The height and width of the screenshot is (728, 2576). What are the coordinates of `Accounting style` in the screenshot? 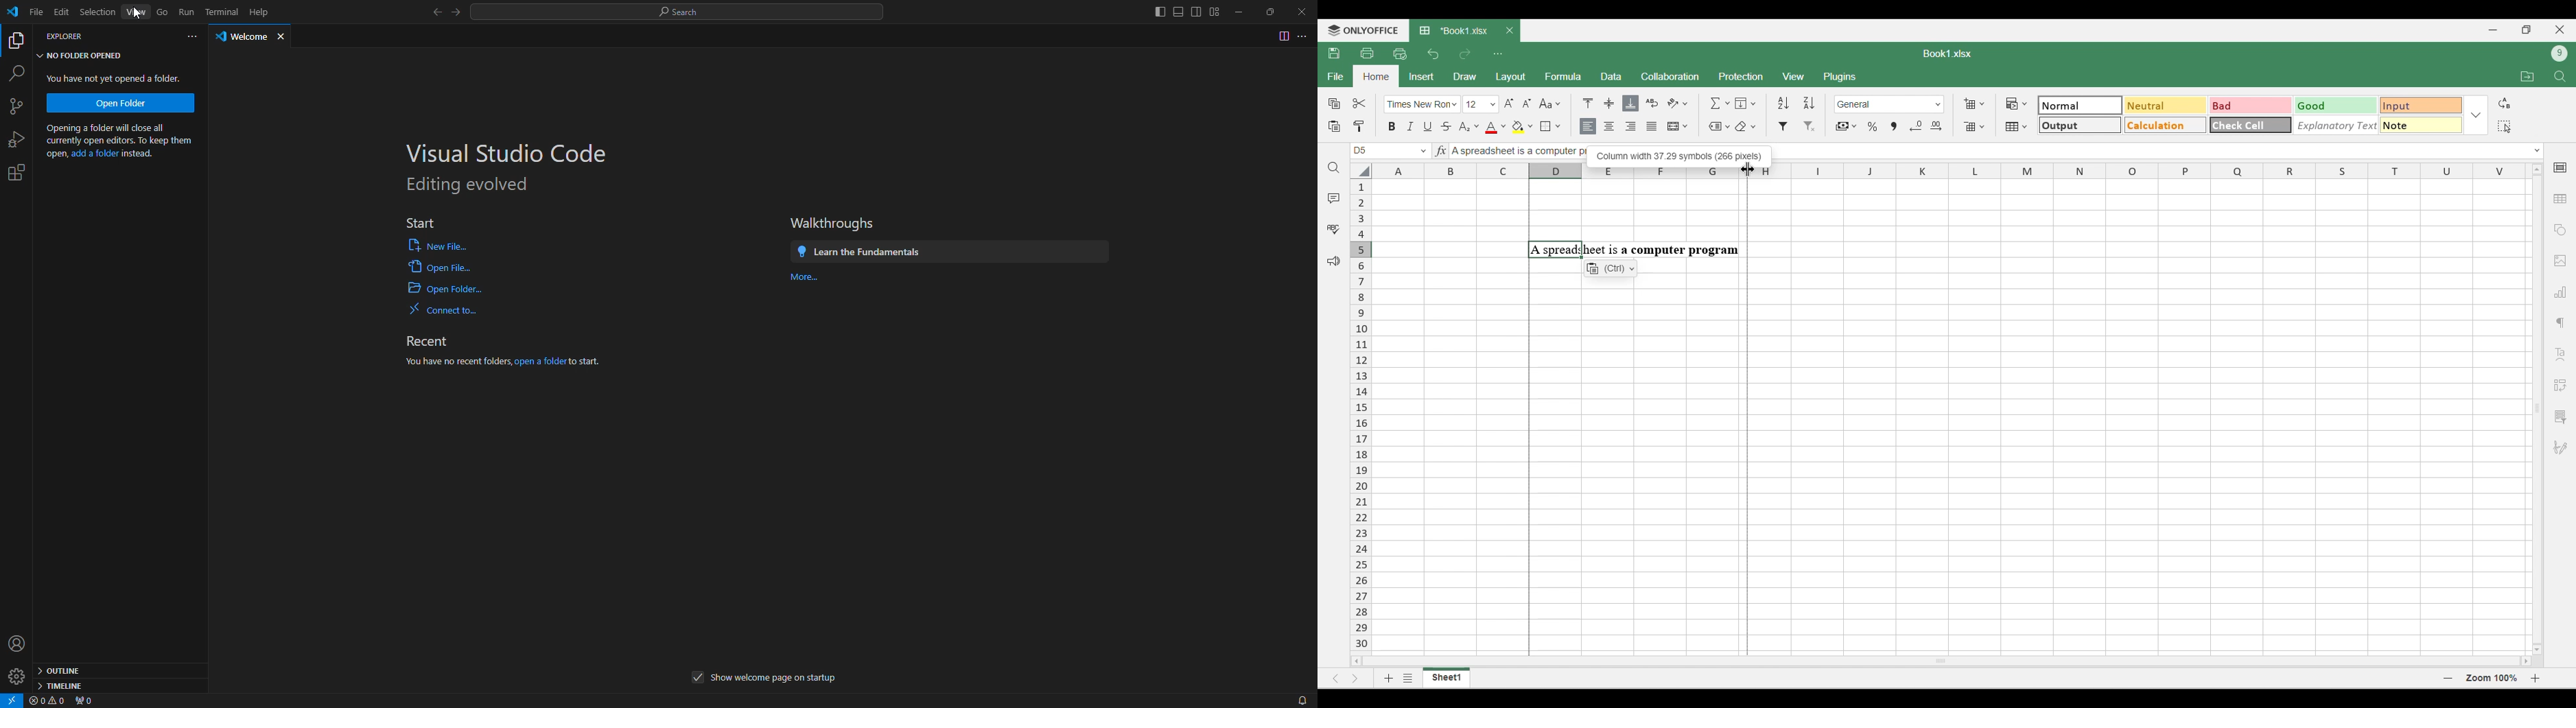 It's located at (1847, 127).